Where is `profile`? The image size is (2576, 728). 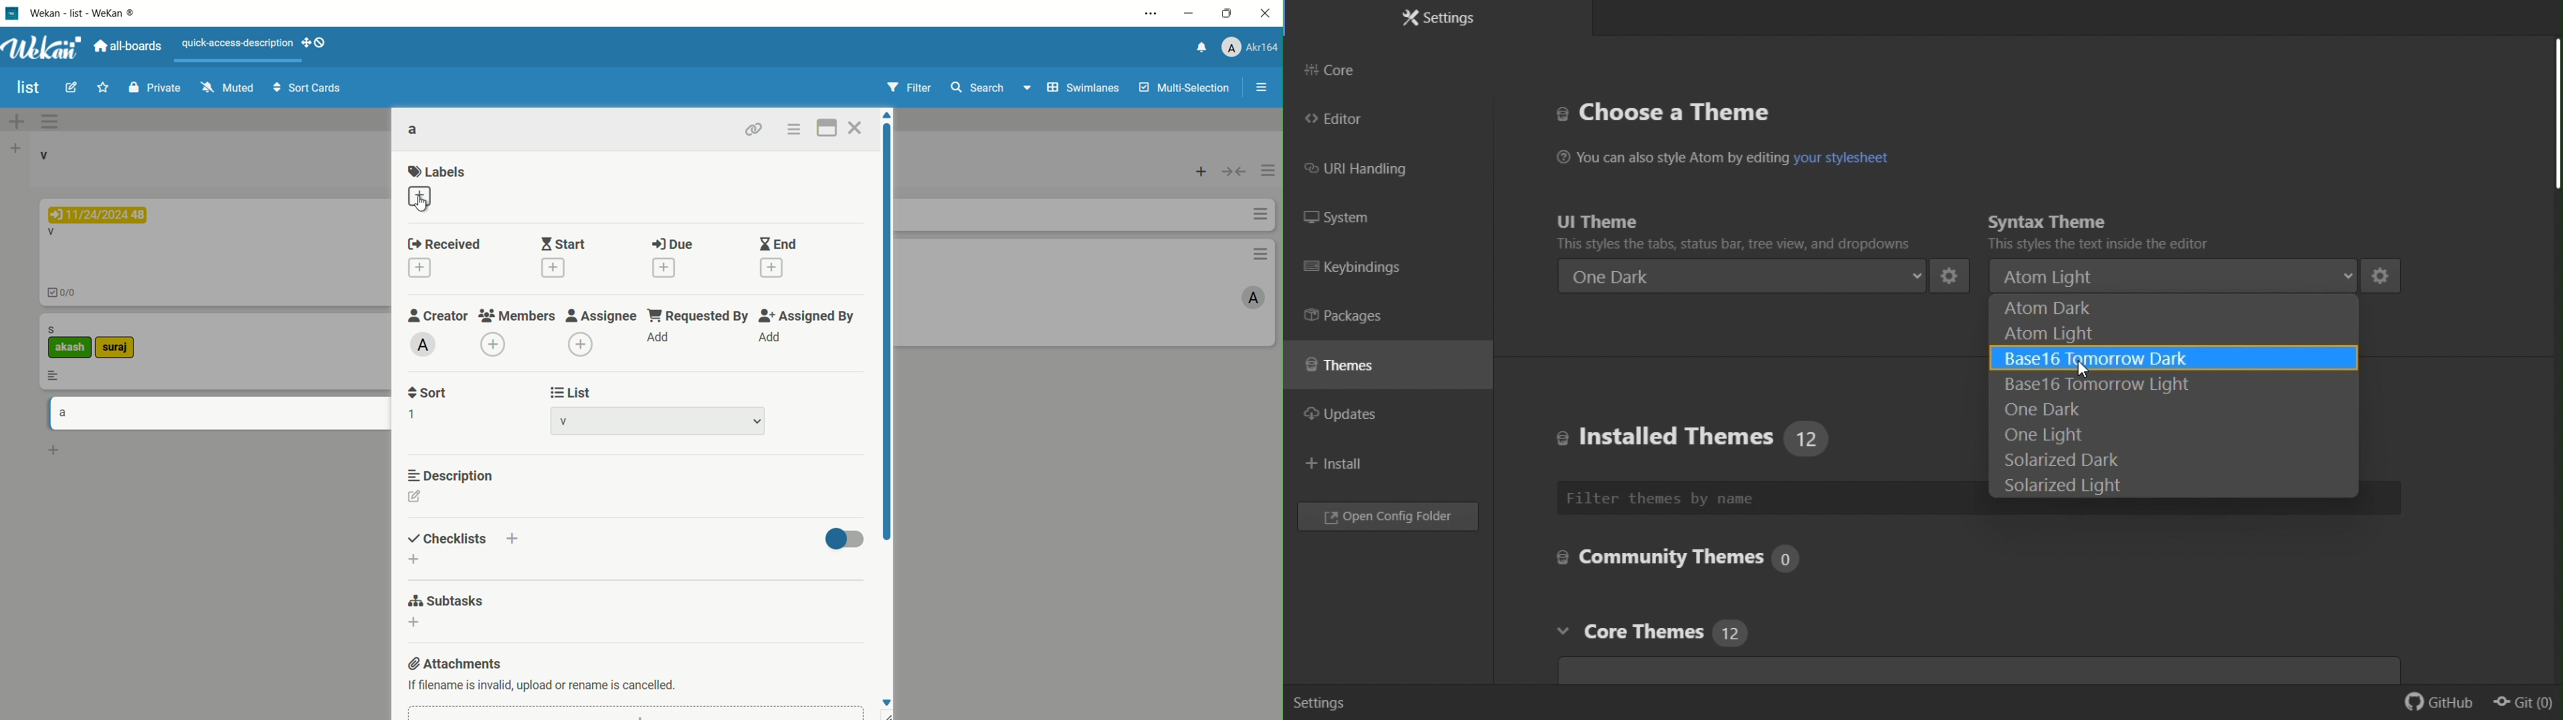
profile is located at coordinates (1251, 48).